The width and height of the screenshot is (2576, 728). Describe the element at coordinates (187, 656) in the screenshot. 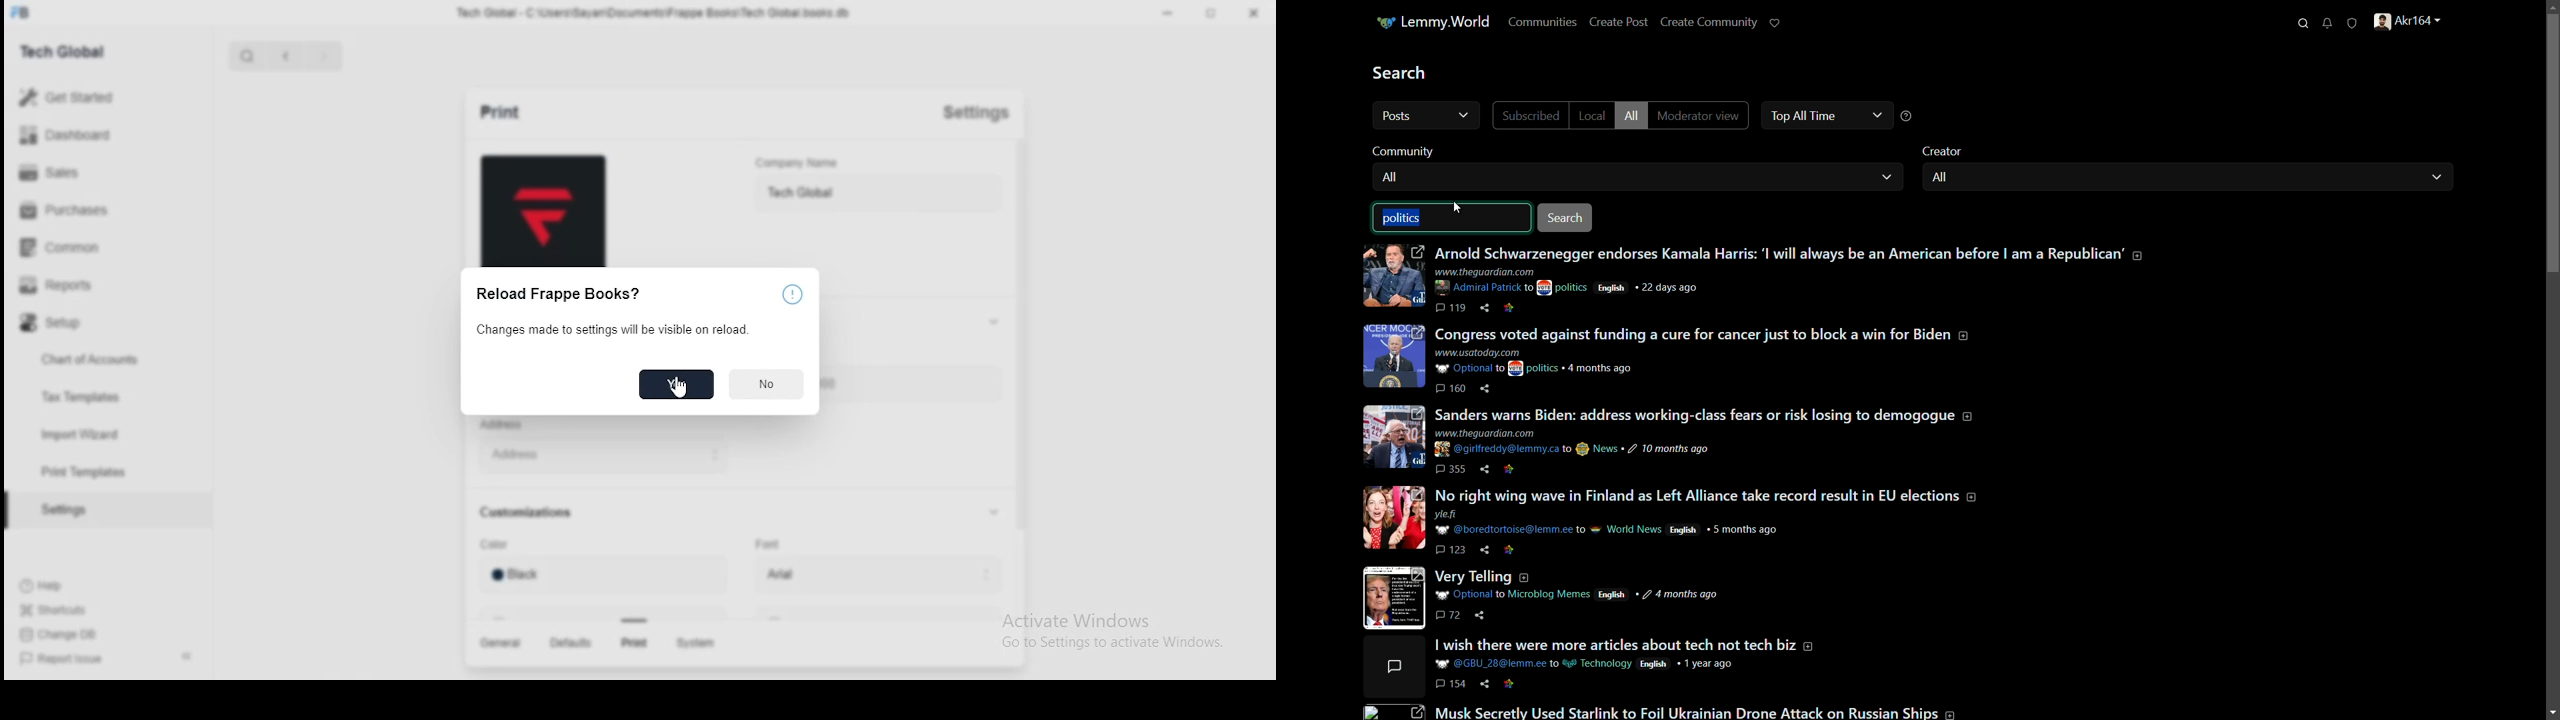

I see `hide sidebar` at that location.